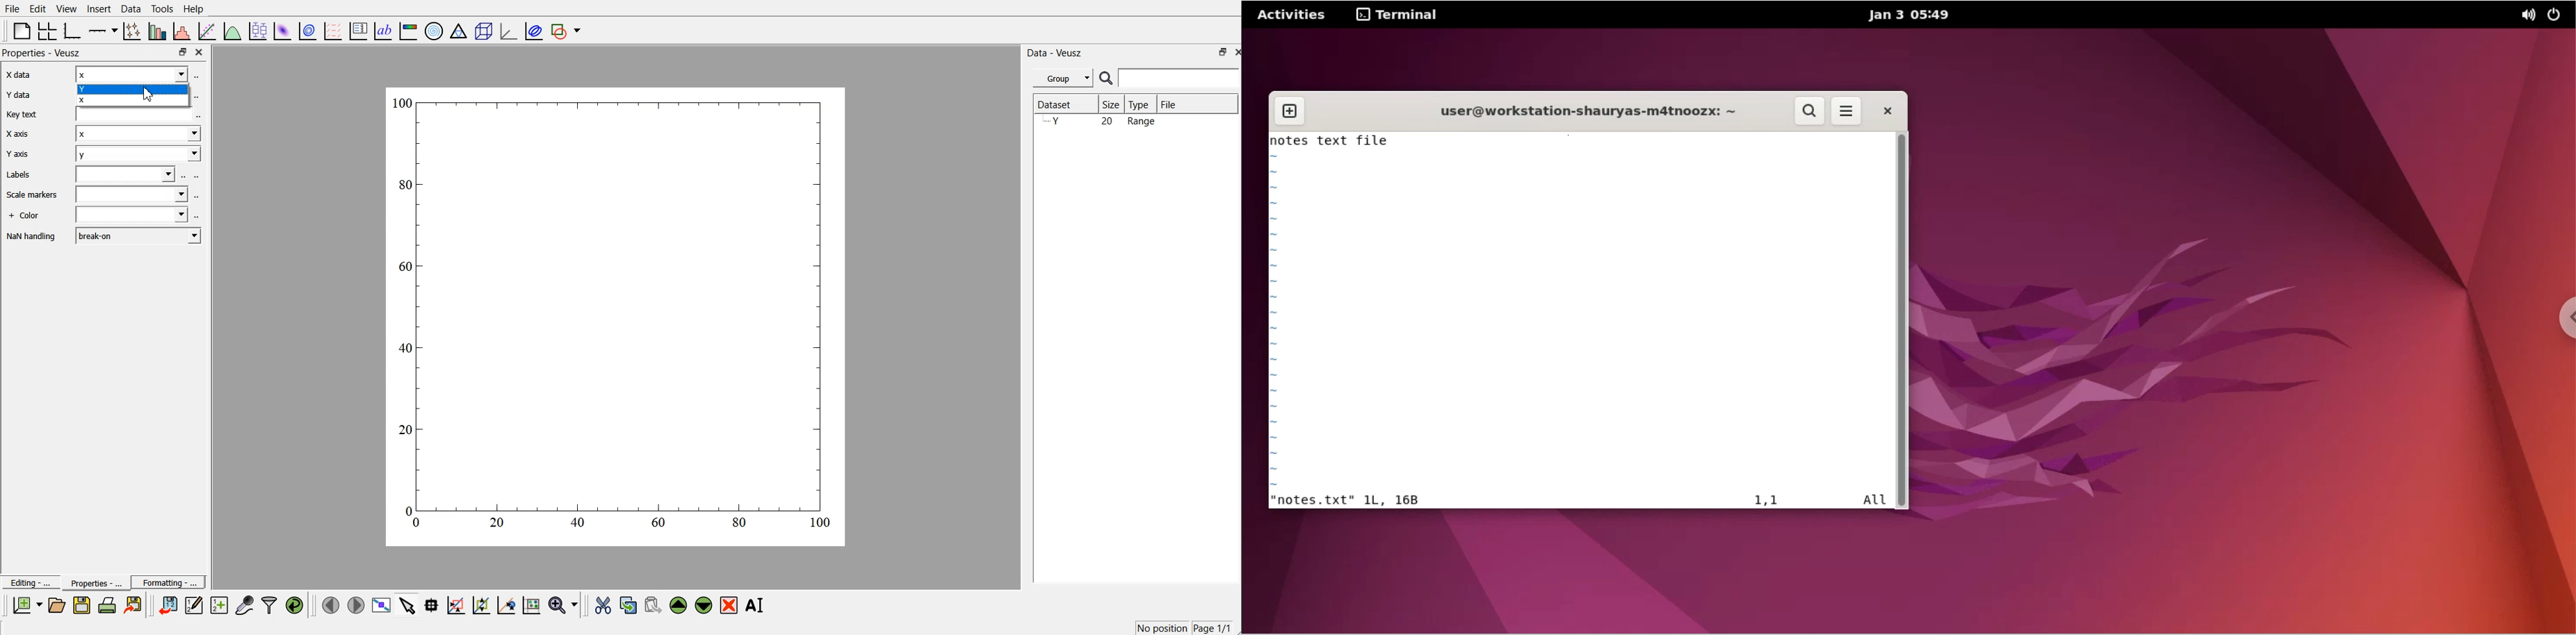 This screenshot has width=2576, height=644. I want to click on Data - Veusz, so click(1060, 52).